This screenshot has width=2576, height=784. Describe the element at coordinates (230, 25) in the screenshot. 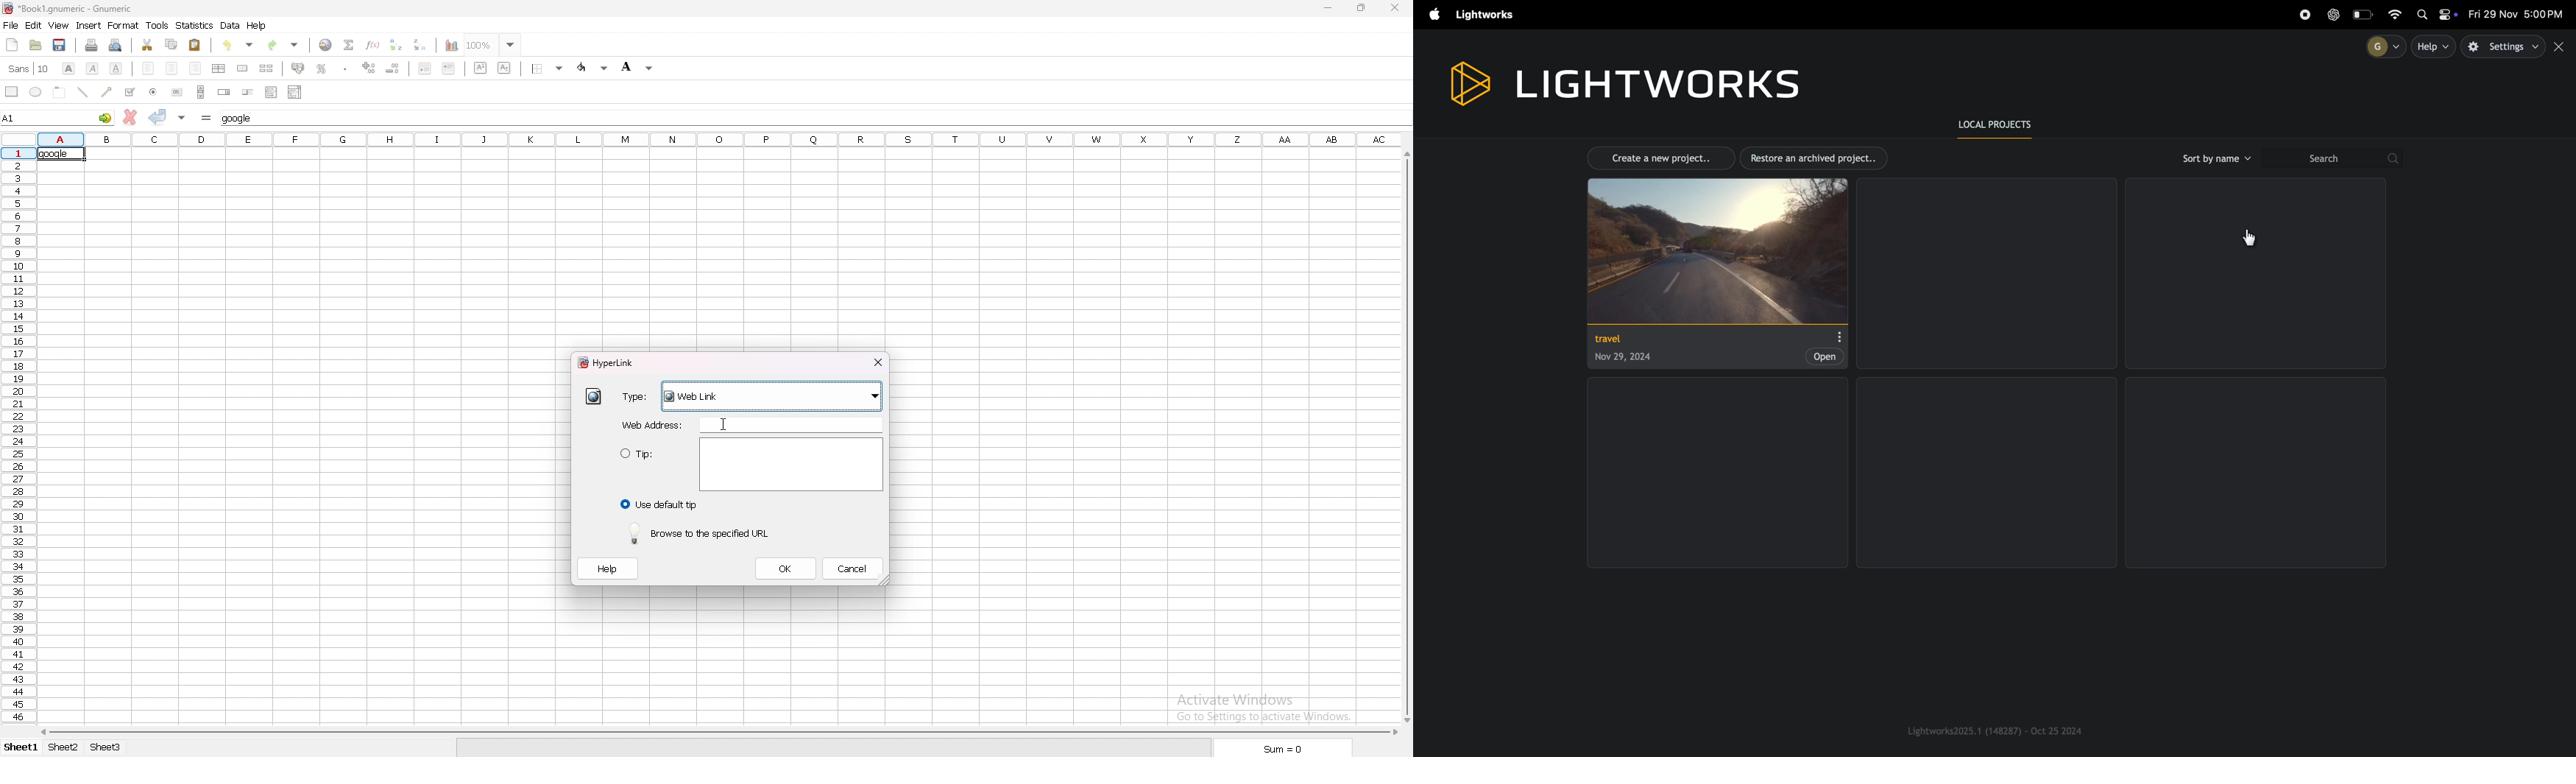

I see `data` at that location.